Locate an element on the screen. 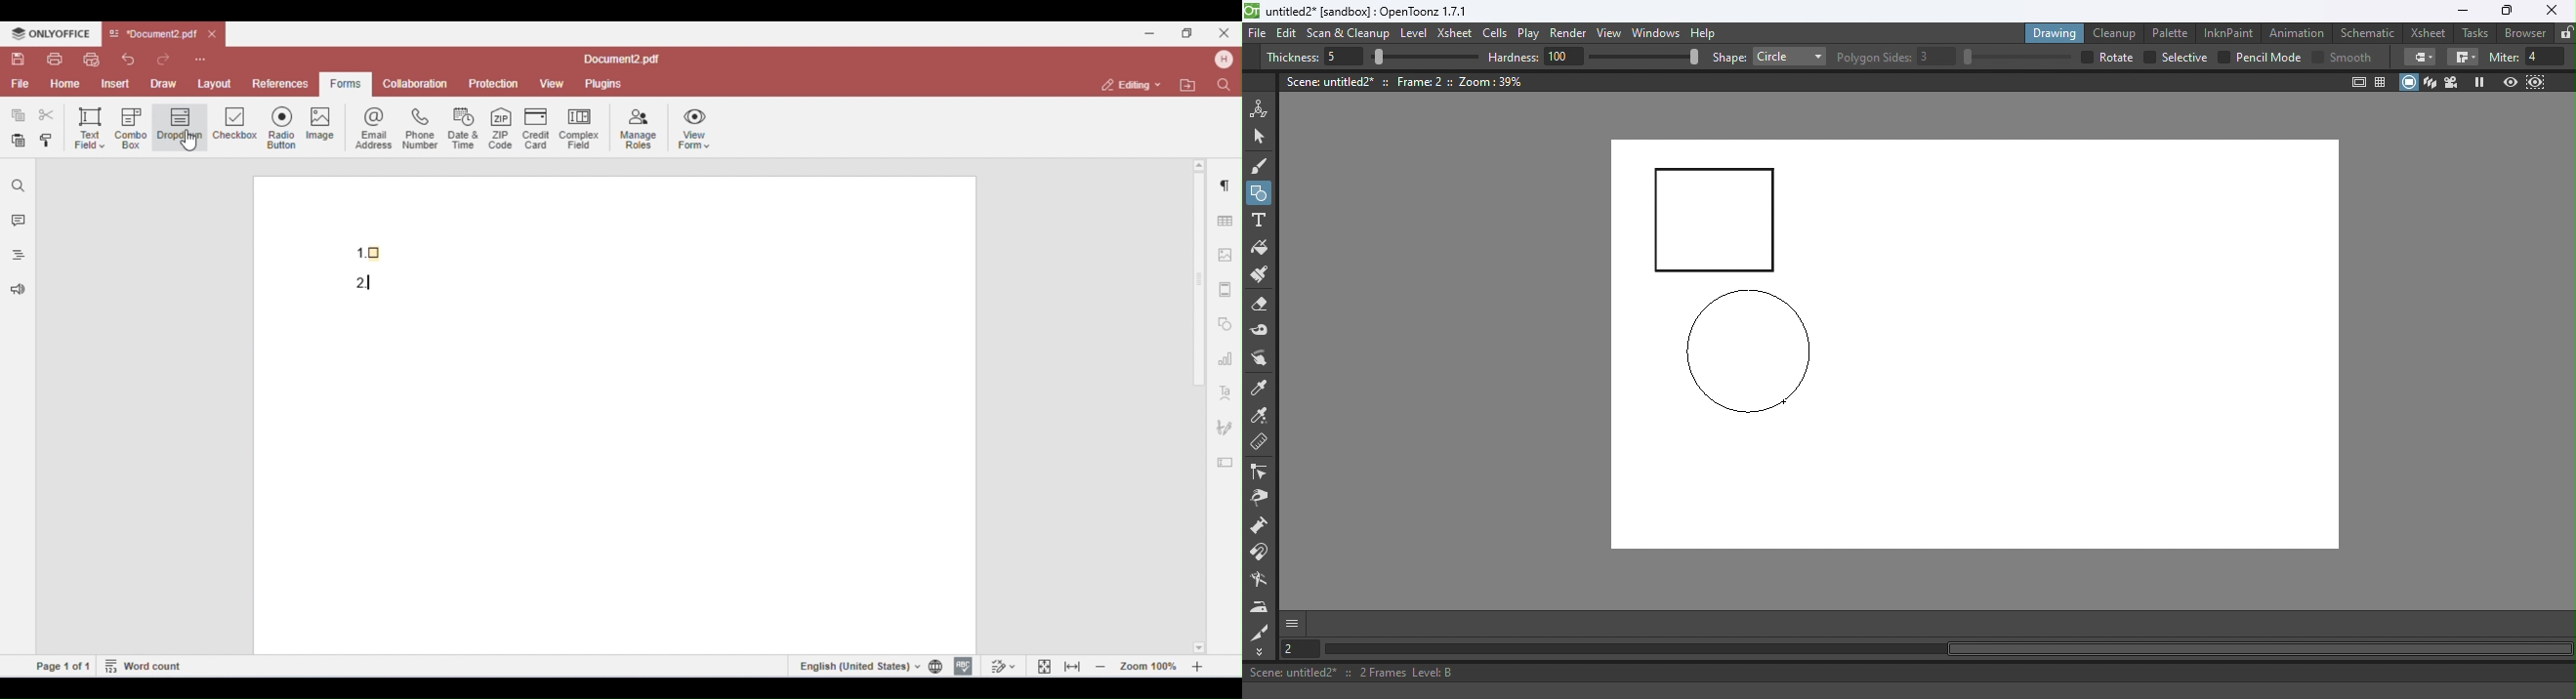 Image resolution: width=2576 pixels, height=700 pixels. 5 is located at coordinates (1341, 58).